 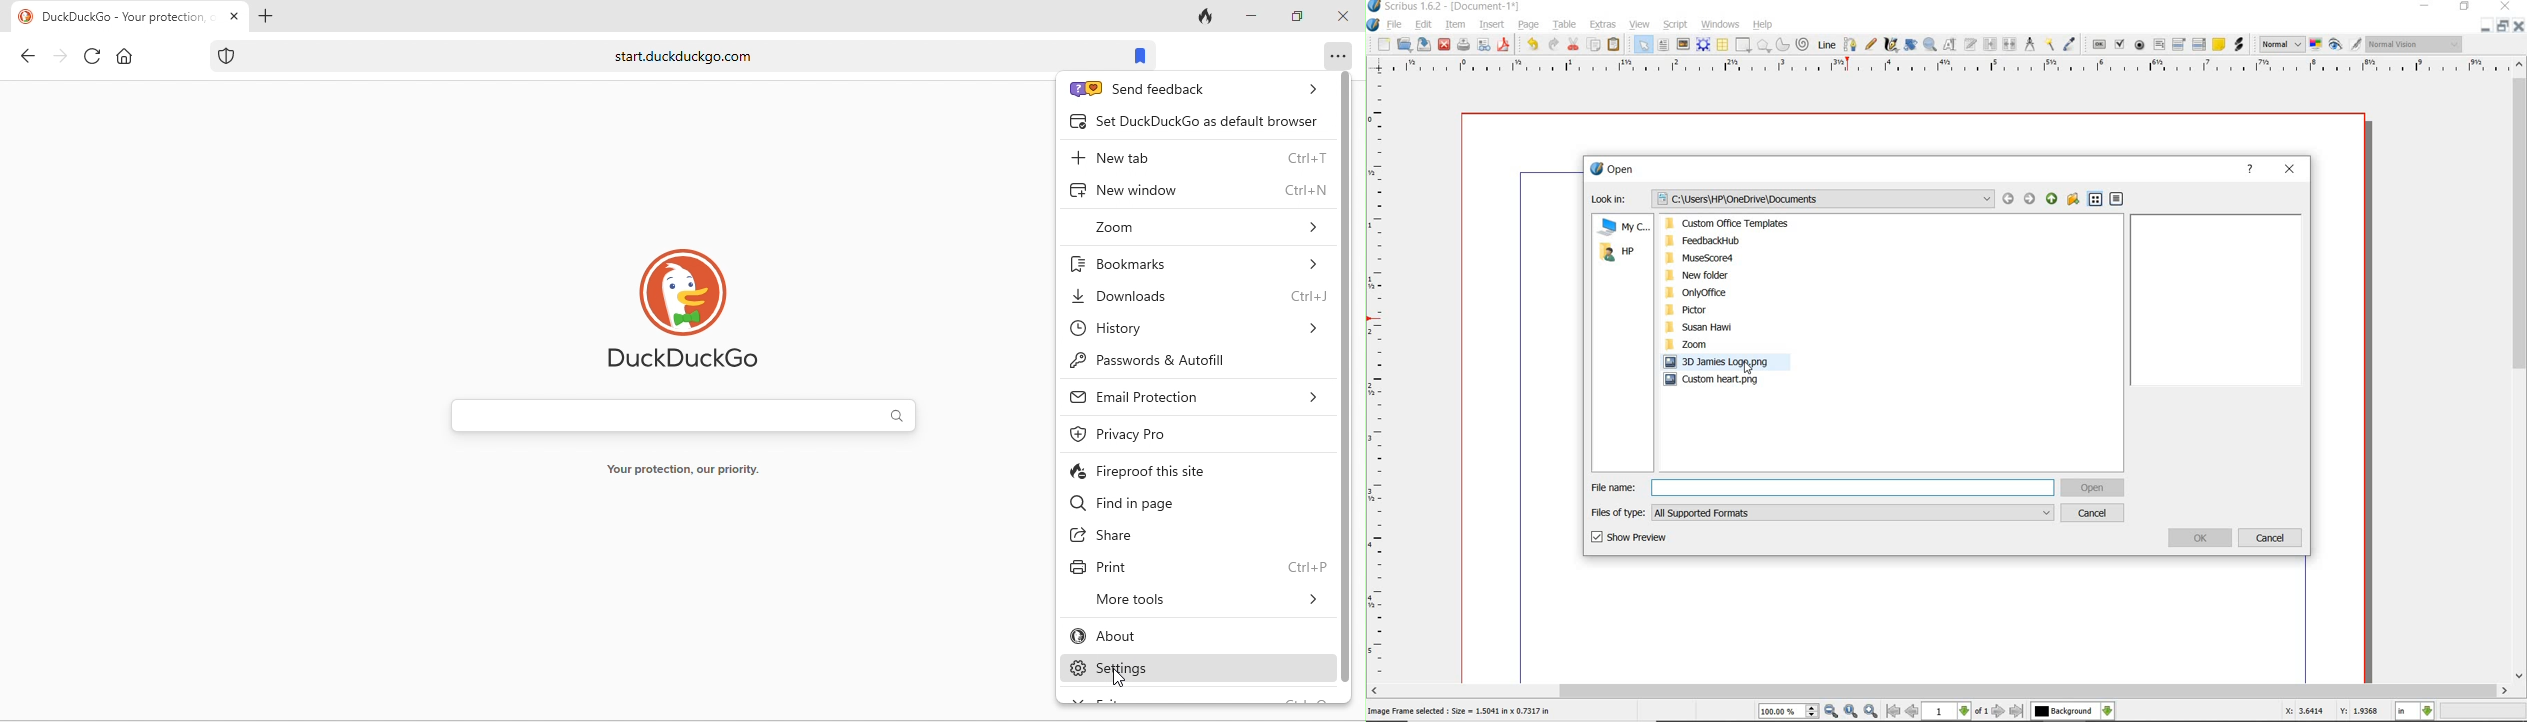 What do you see at coordinates (1191, 90) in the screenshot?
I see `send feedback` at bounding box center [1191, 90].